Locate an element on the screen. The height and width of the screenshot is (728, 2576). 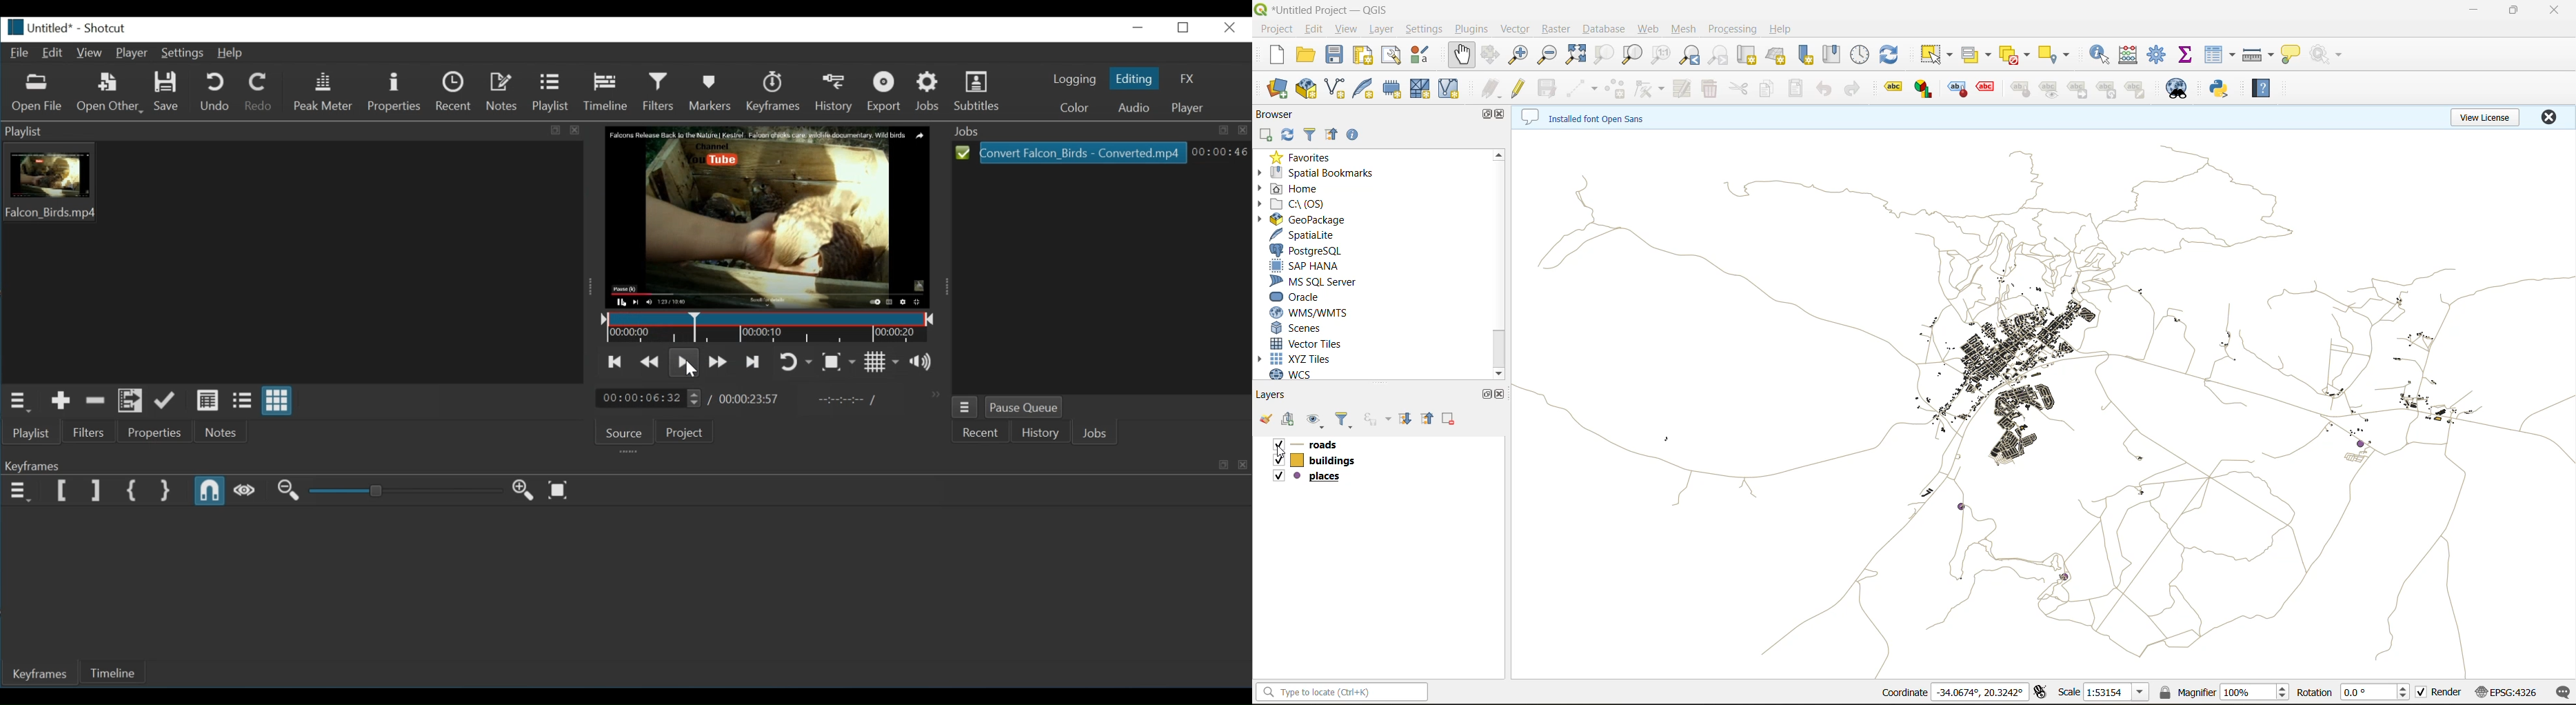
Source is located at coordinates (626, 433).